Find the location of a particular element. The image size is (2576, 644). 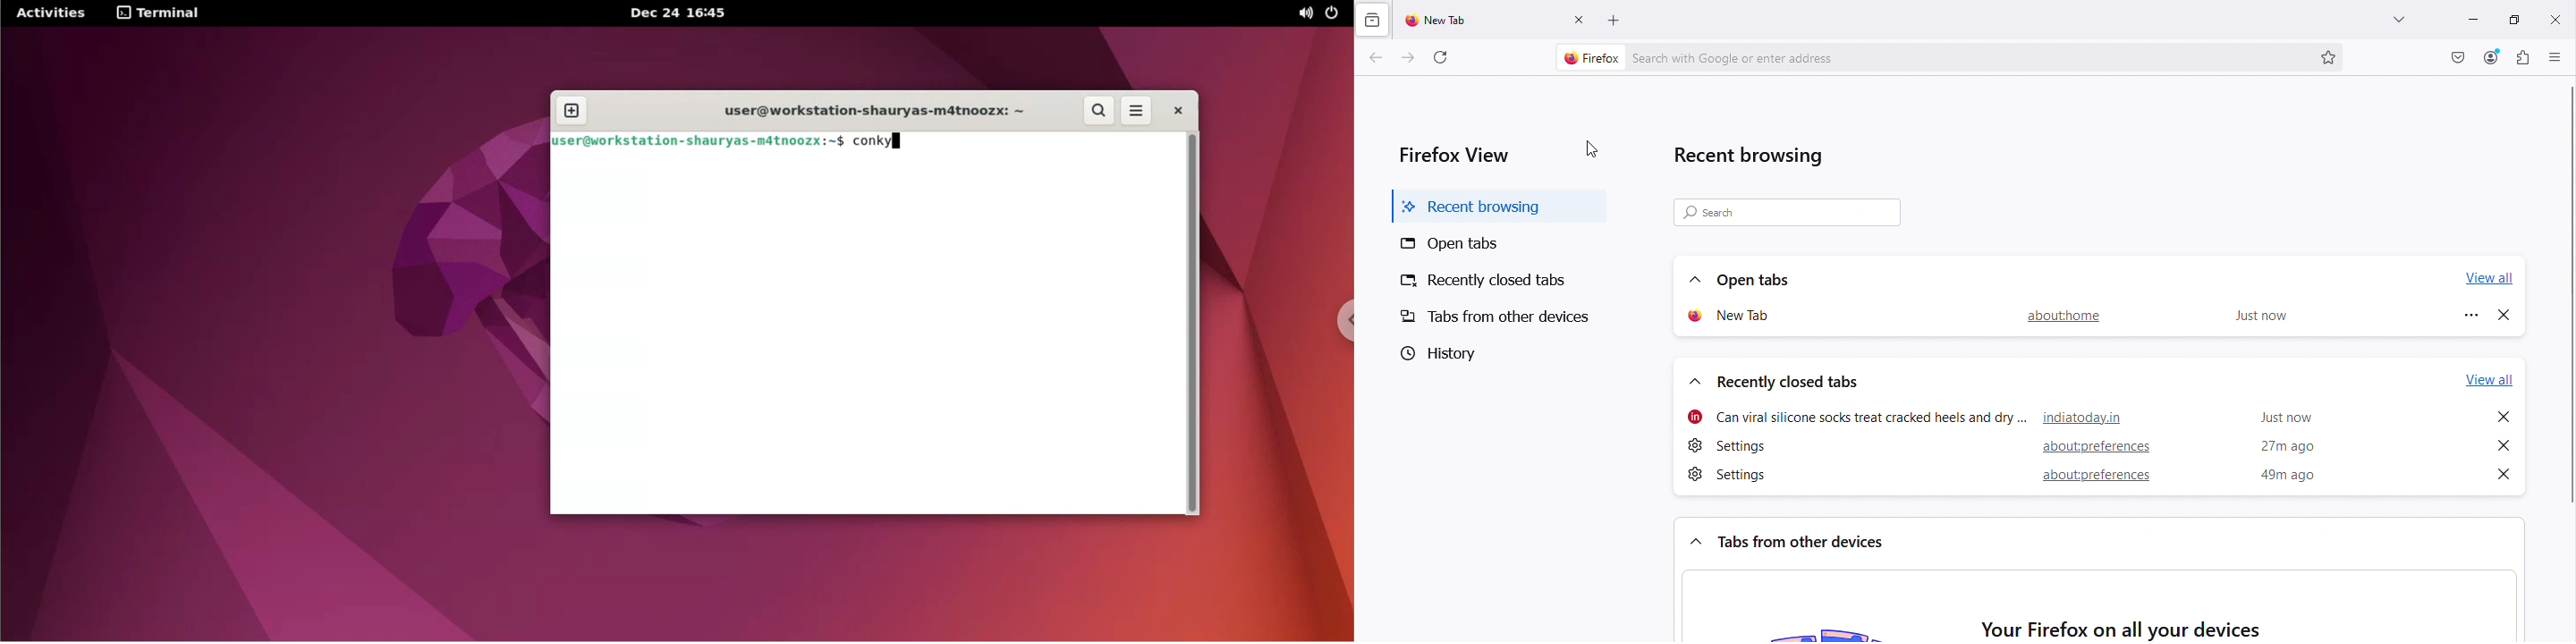

hyperlink is located at coordinates (2083, 416).